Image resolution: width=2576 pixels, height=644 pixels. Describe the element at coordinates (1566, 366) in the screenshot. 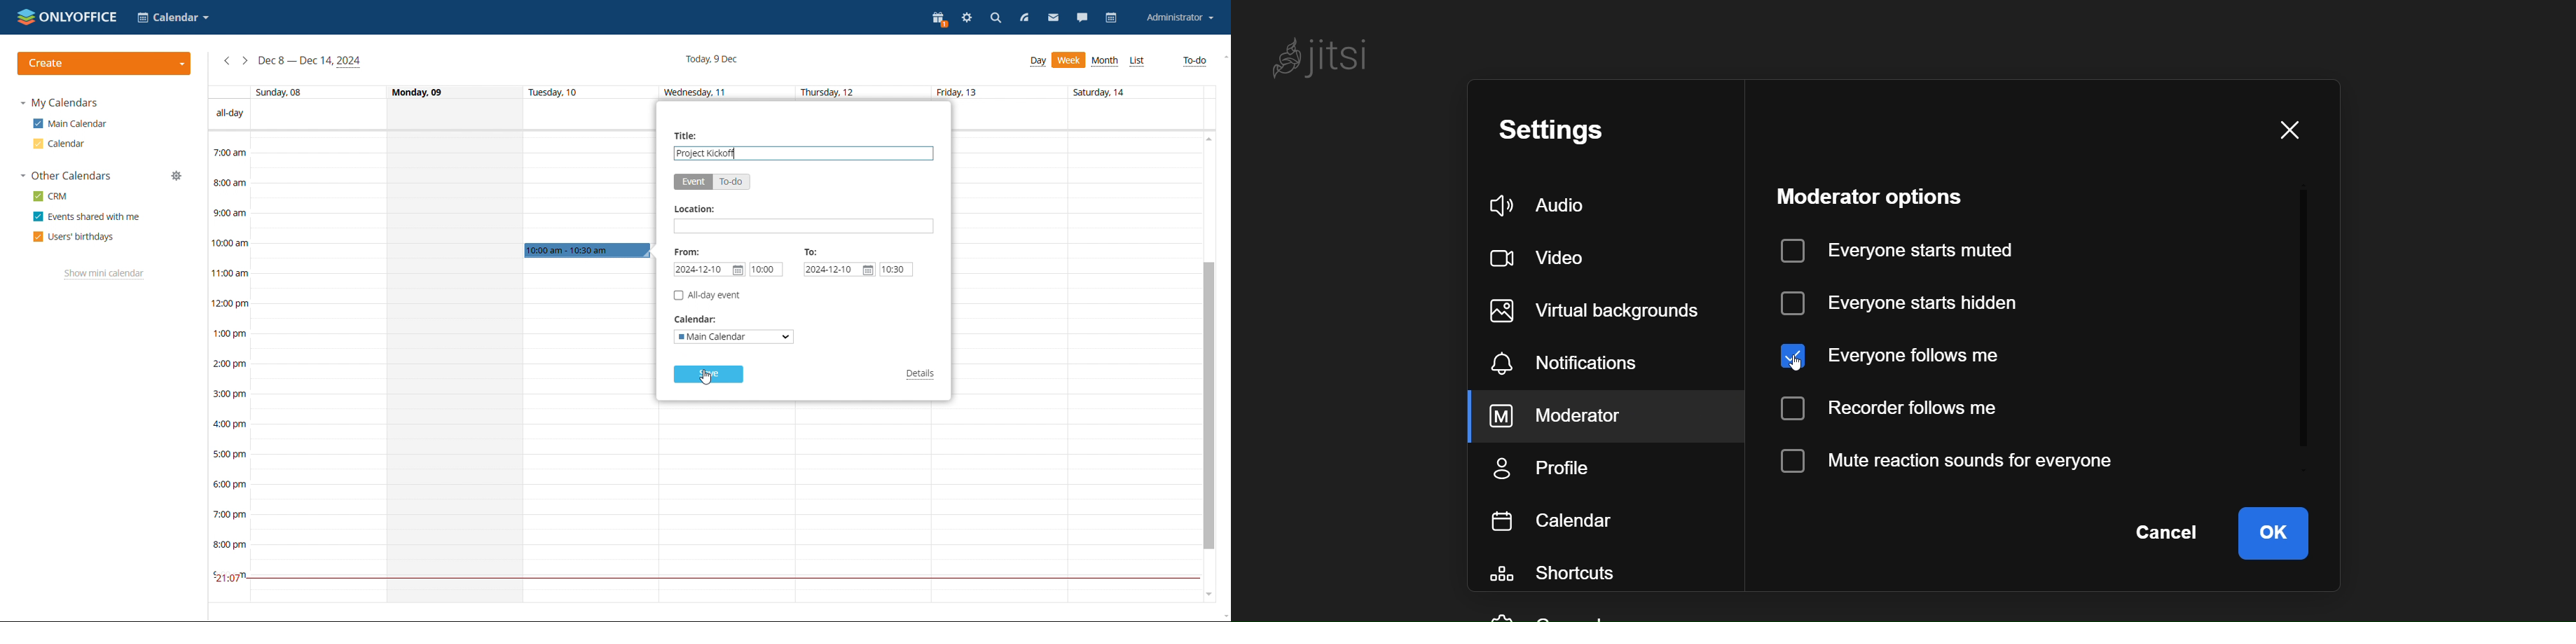

I see `notification` at that location.